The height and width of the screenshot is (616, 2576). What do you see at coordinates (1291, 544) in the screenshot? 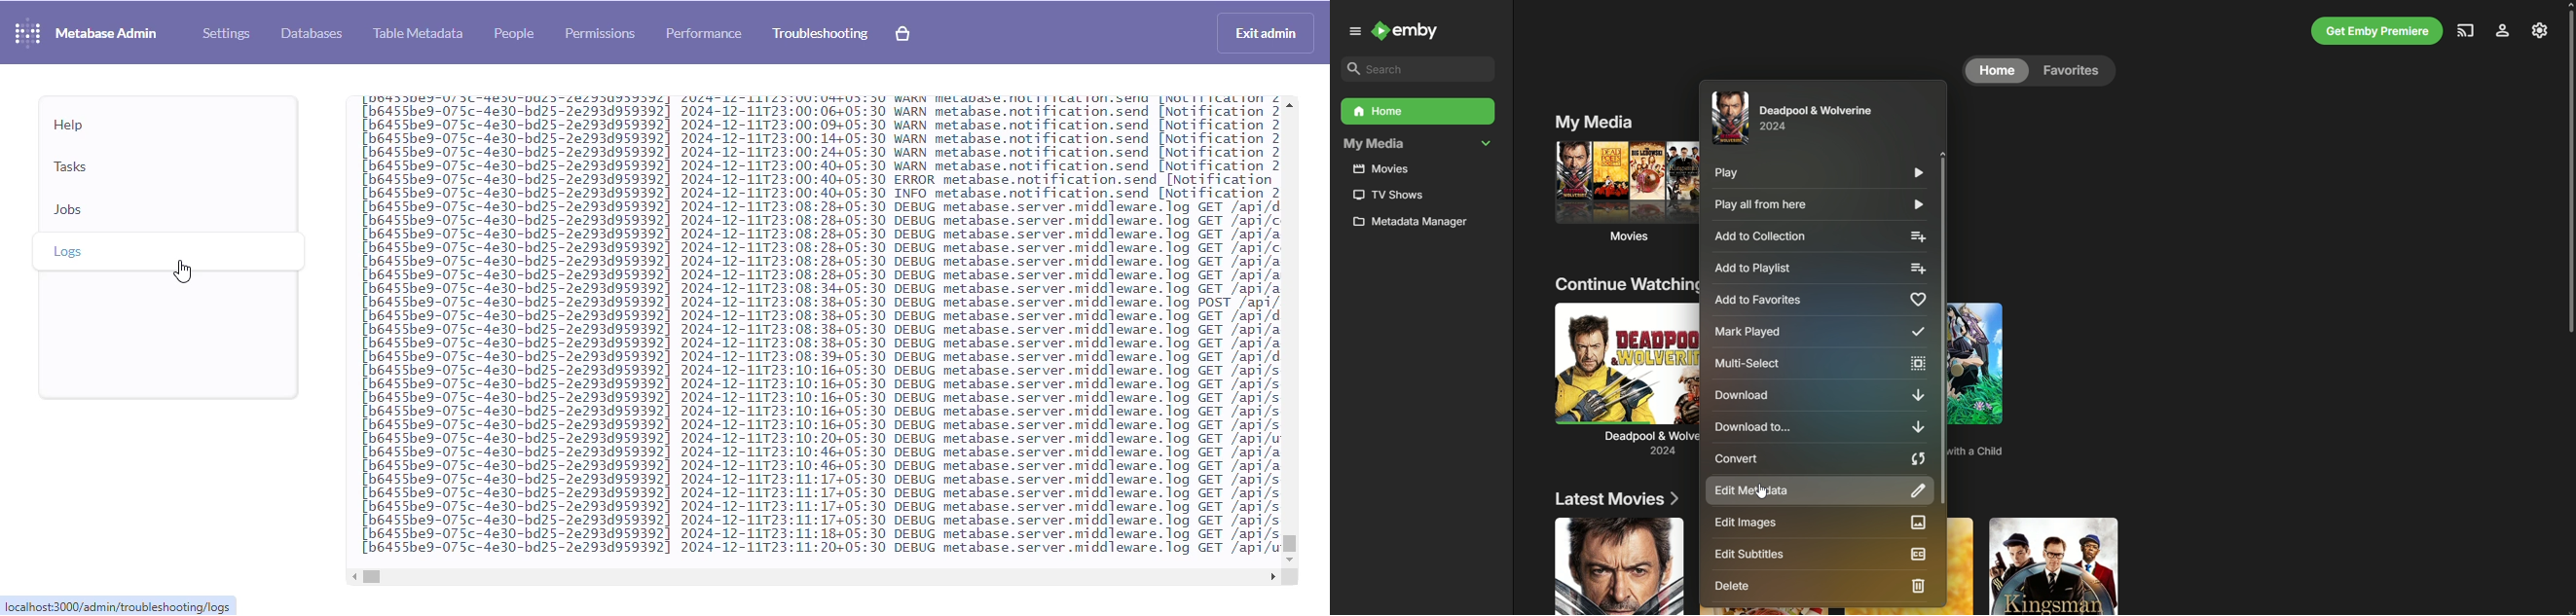
I see `vertical scroll bar` at bounding box center [1291, 544].